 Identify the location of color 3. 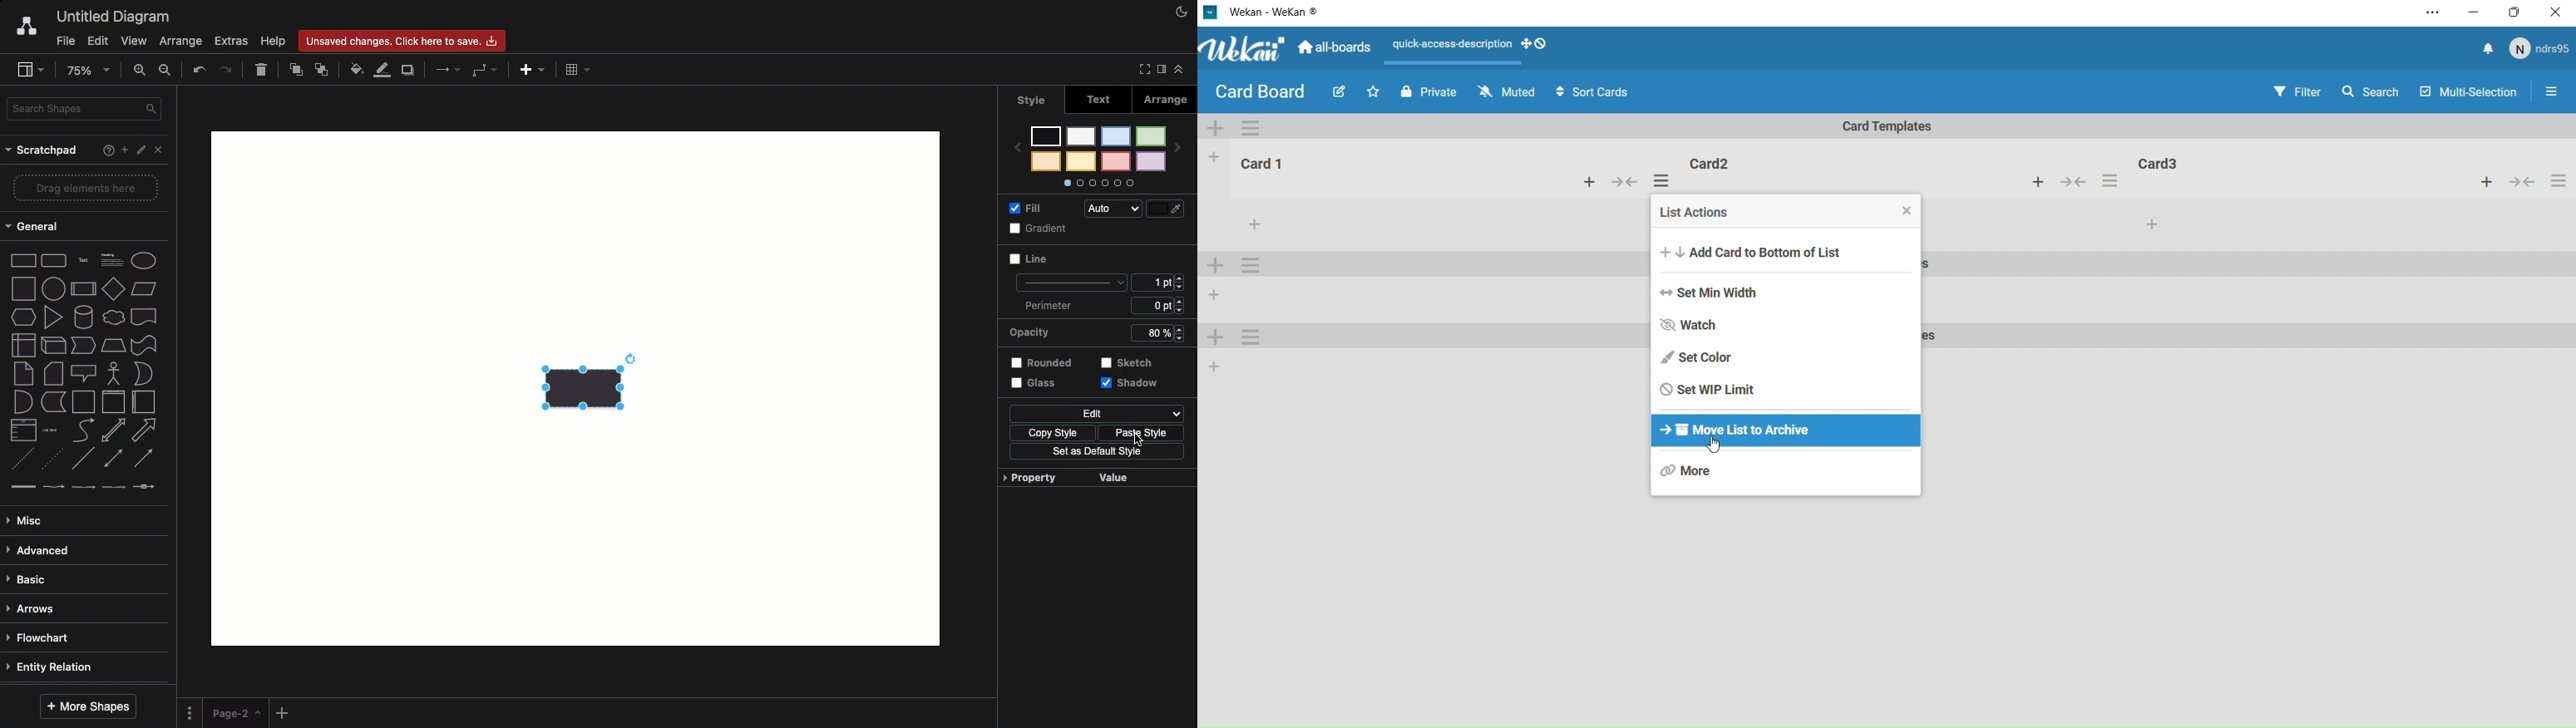
(1115, 136).